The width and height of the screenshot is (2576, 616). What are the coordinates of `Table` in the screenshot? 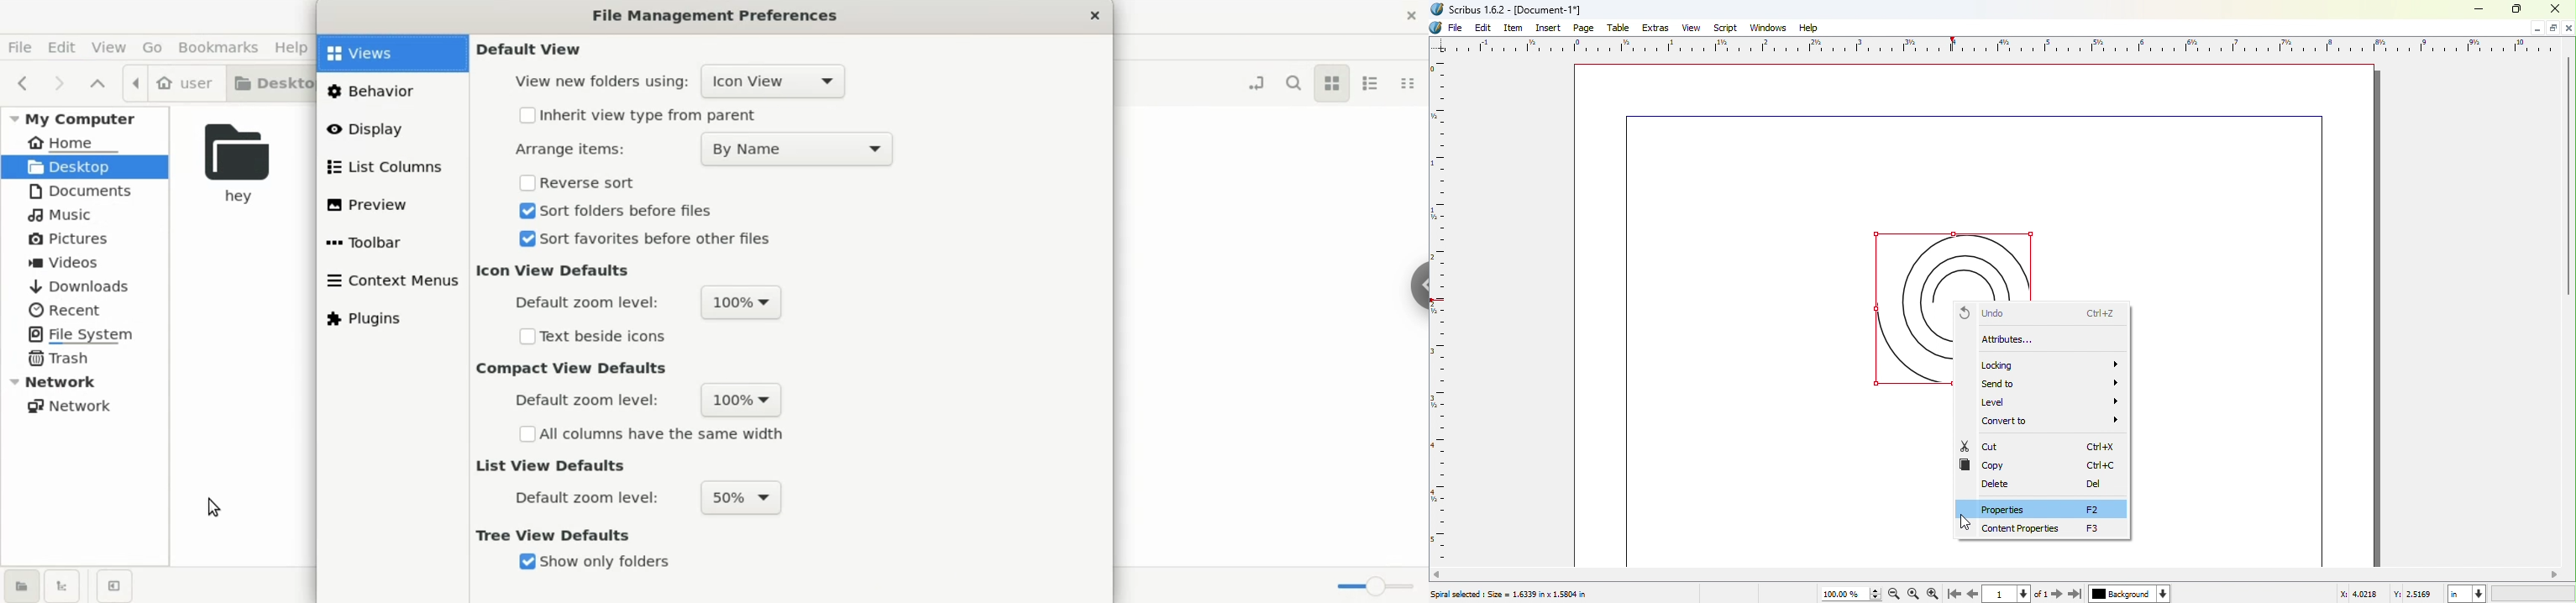 It's located at (1619, 29).